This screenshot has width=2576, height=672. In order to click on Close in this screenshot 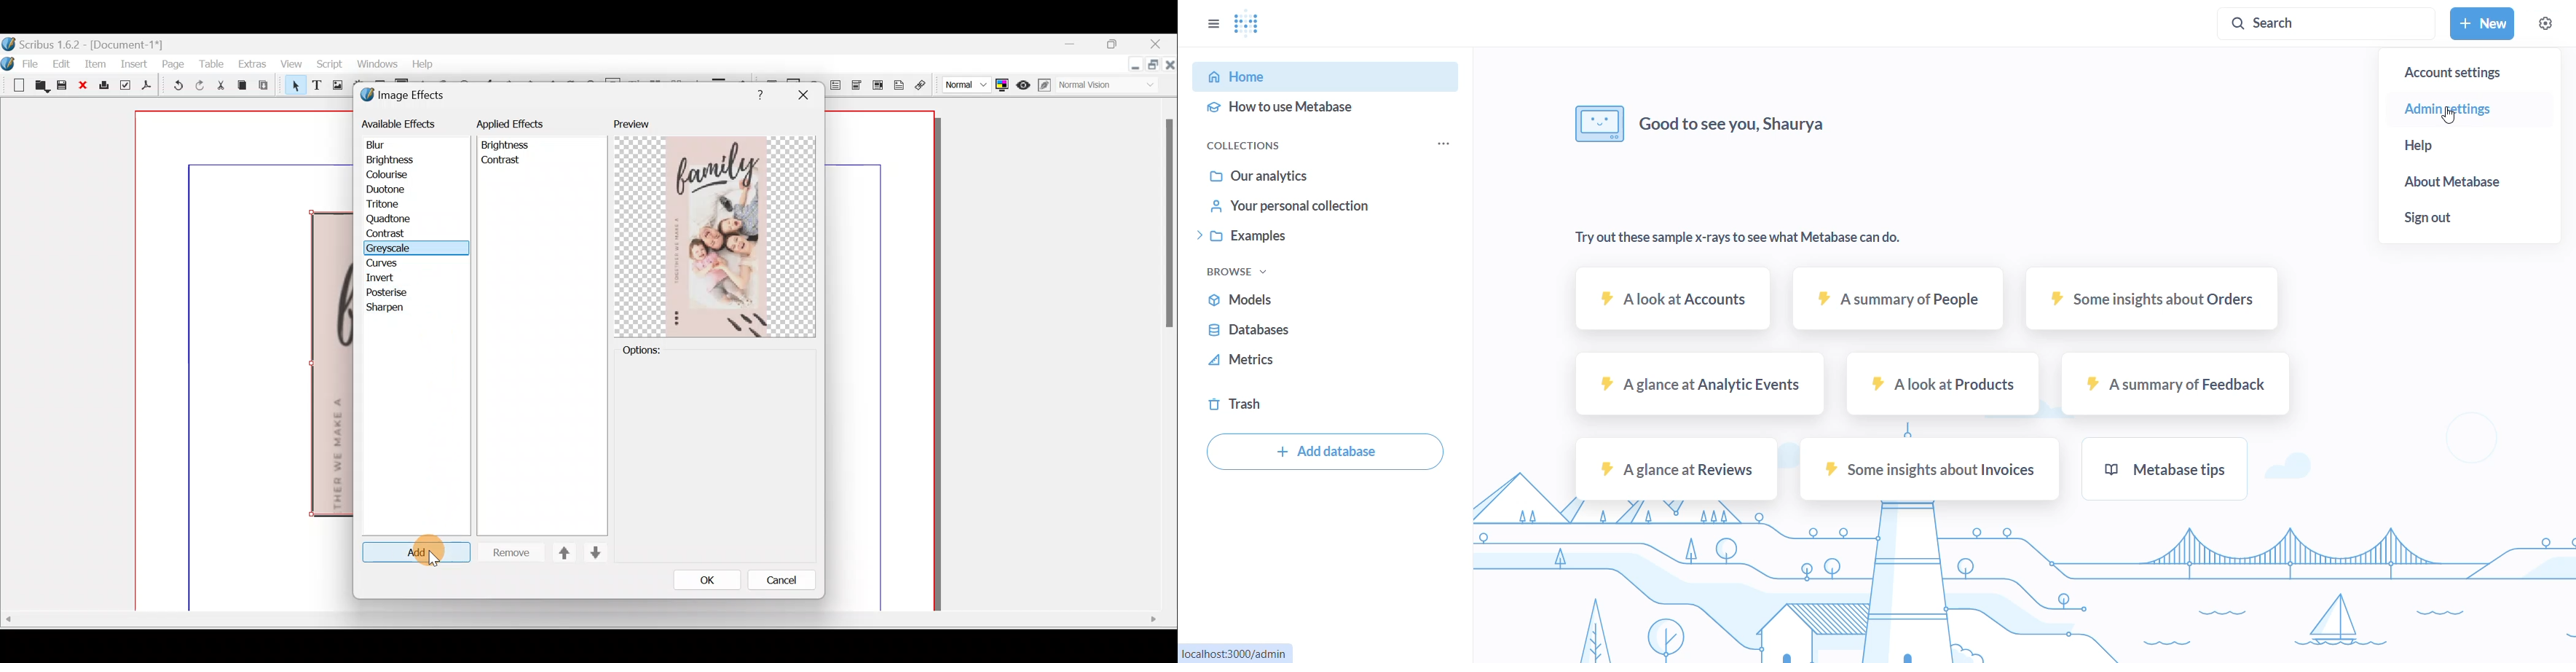, I will do `click(82, 87)`.